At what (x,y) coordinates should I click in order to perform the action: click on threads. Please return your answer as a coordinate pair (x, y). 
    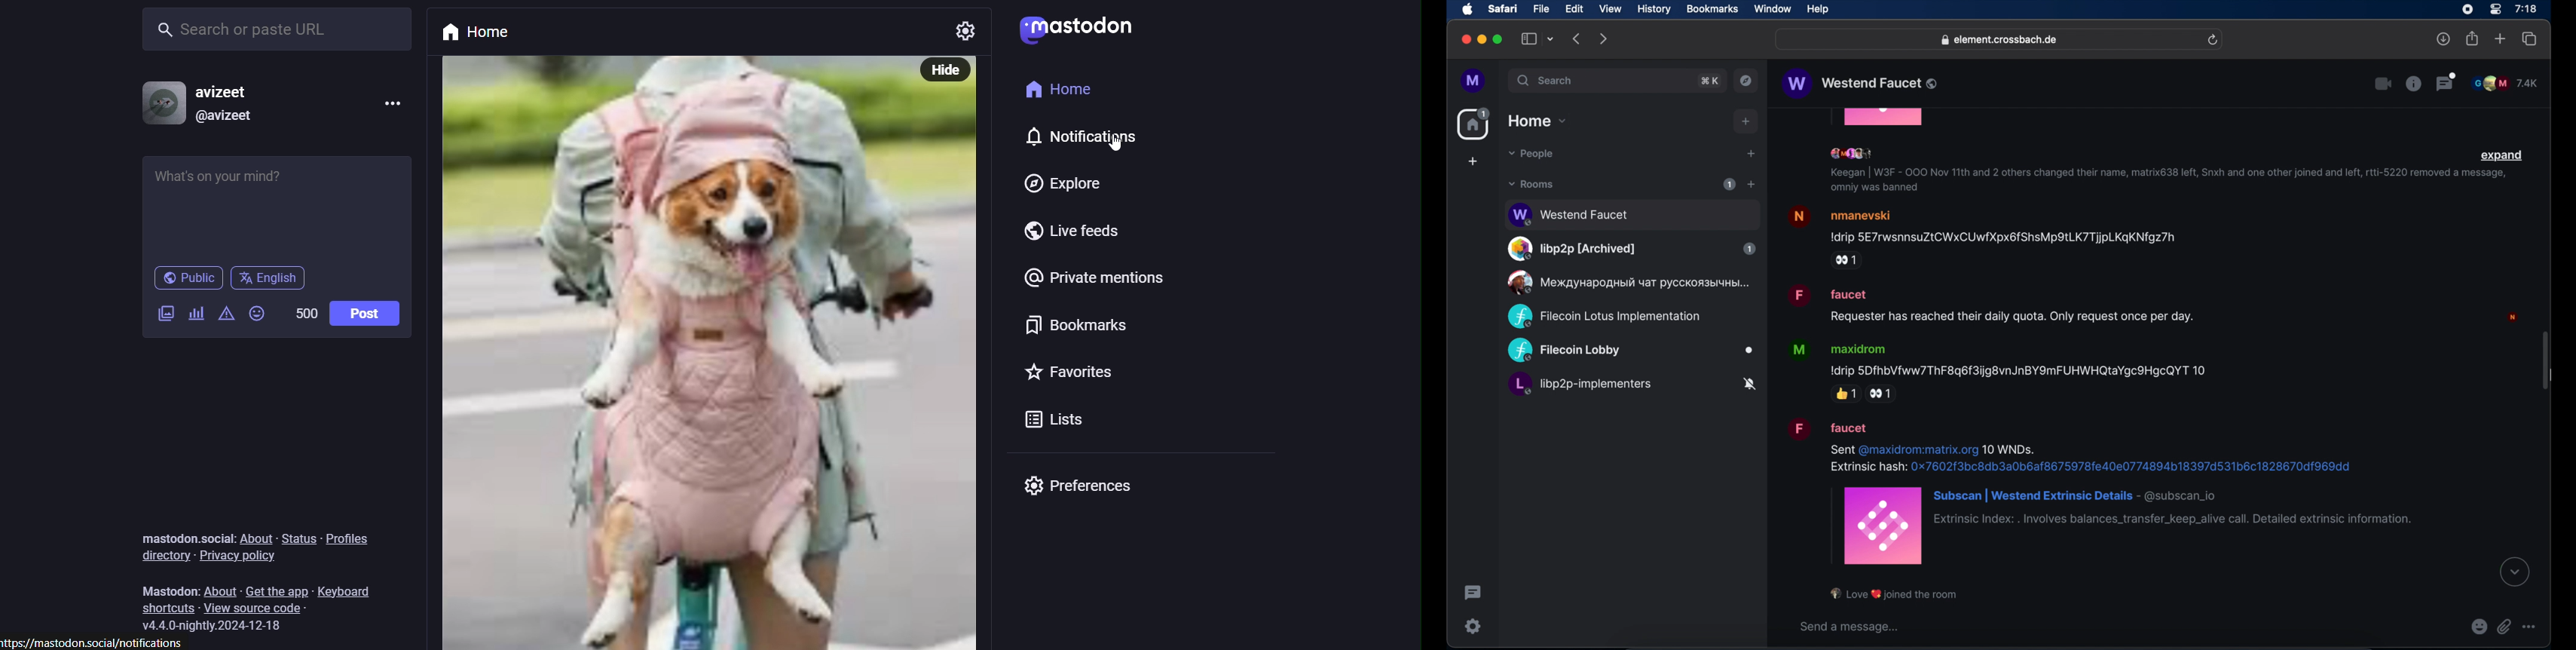
    Looking at the image, I should click on (2447, 82).